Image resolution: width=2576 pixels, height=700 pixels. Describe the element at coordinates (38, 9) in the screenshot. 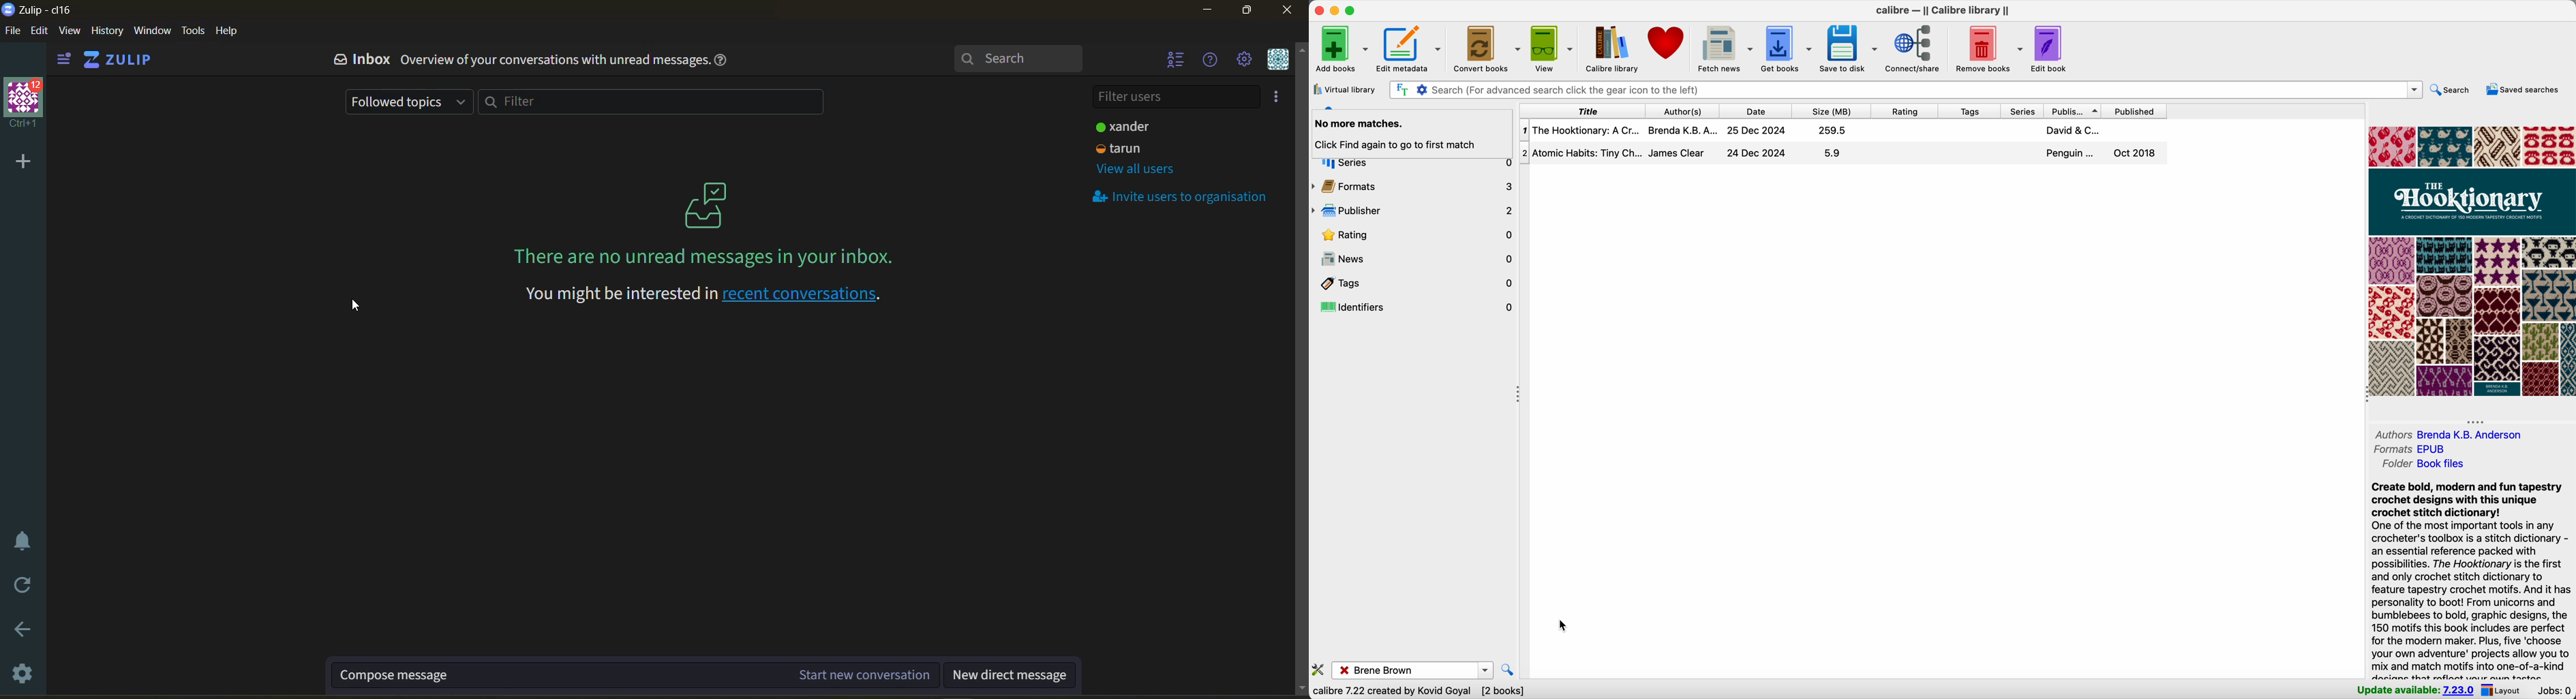

I see `app name and organisation name` at that location.